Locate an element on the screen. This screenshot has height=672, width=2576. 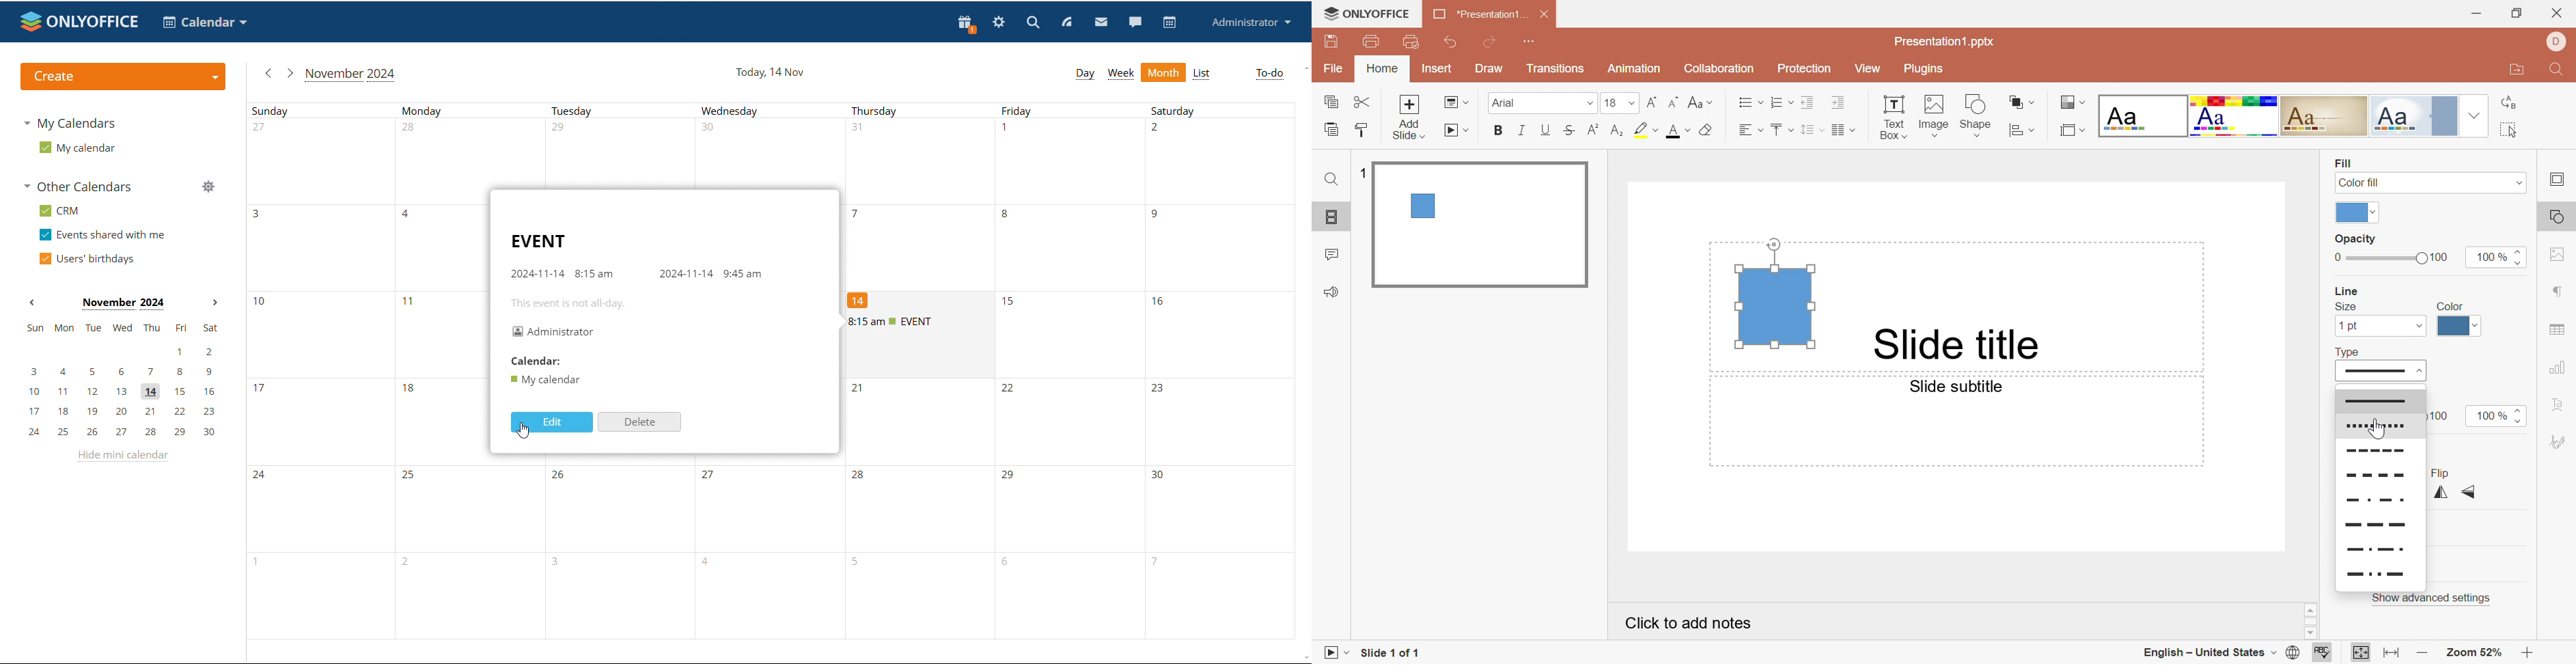
ONLYOFFICE is located at coordinates (1368, 13).